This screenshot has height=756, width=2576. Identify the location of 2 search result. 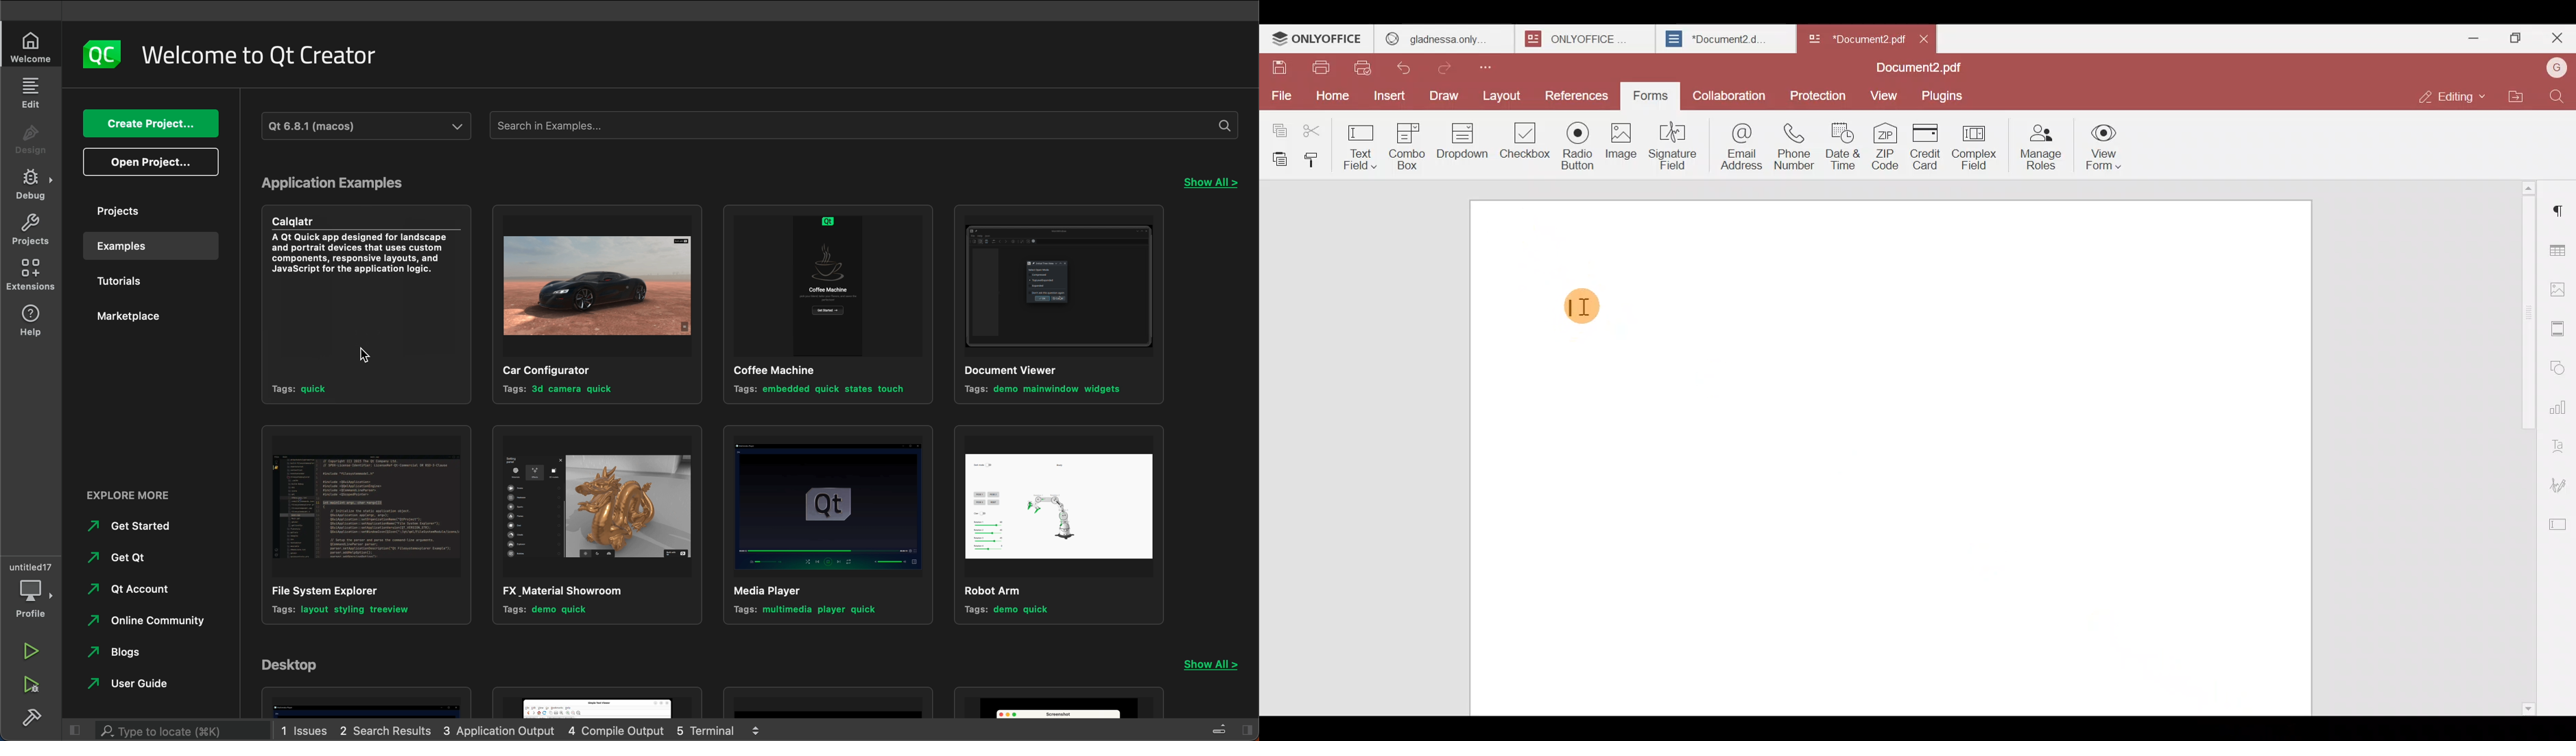
(387, 730).